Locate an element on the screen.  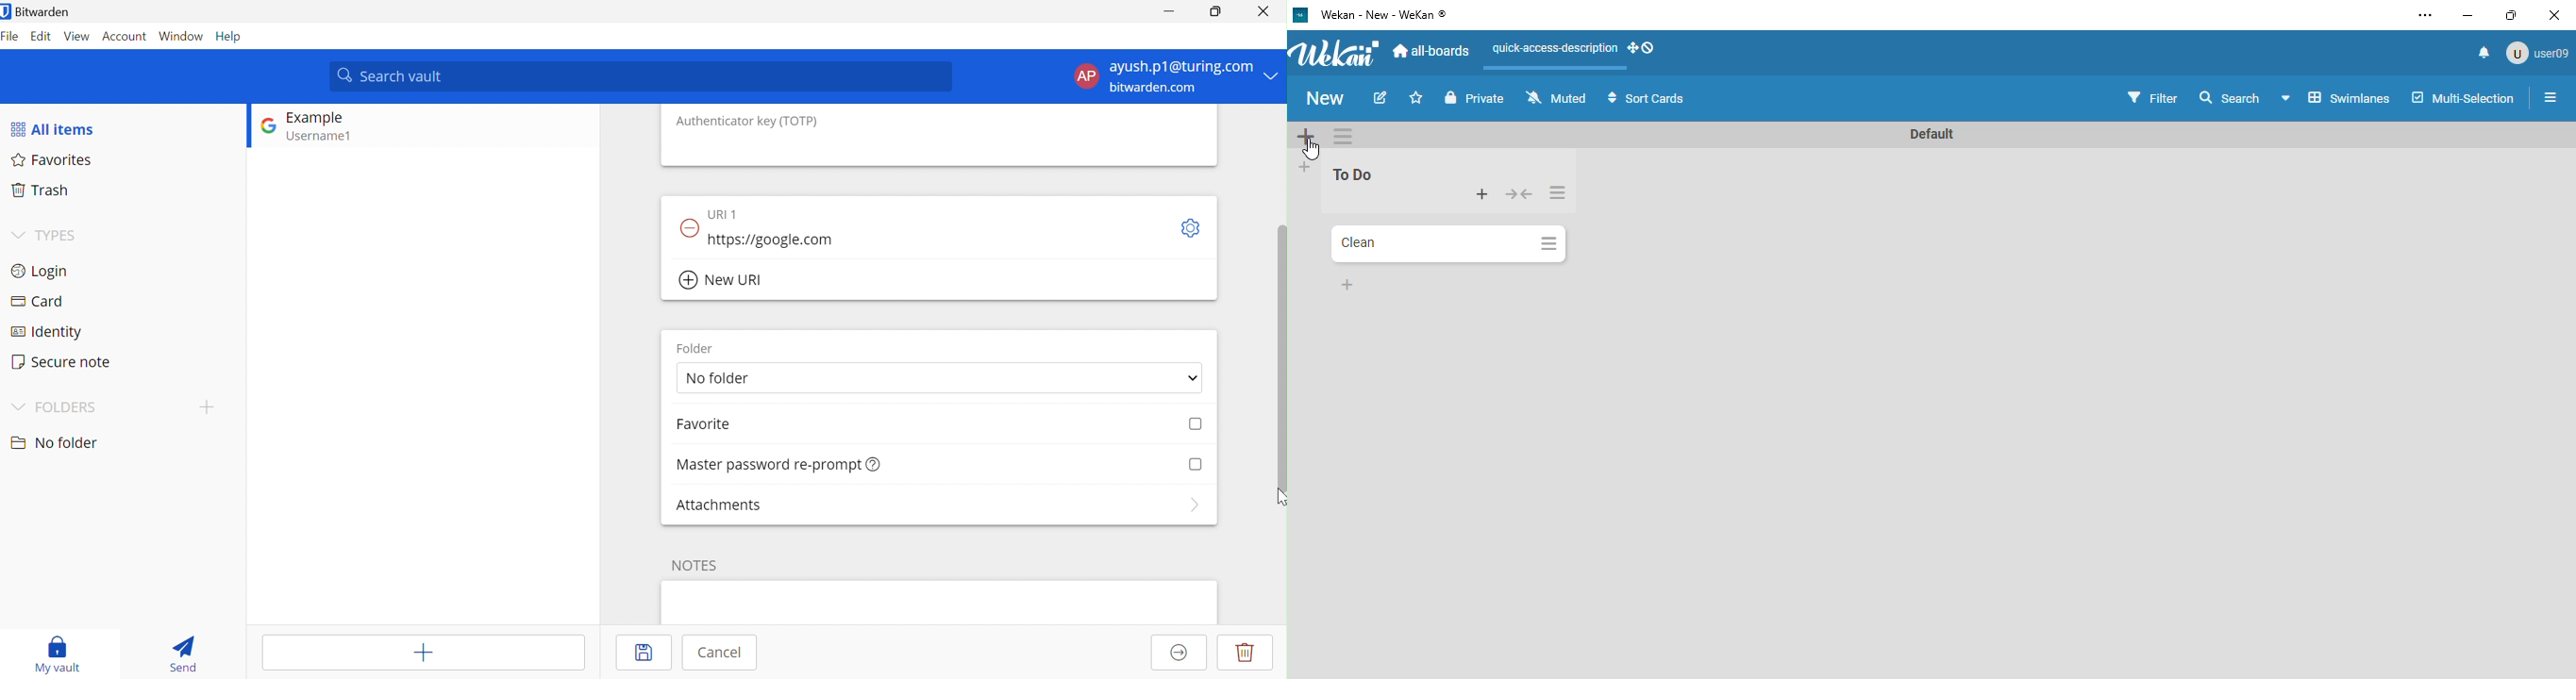
Remove is located at coordinates (688, 228).